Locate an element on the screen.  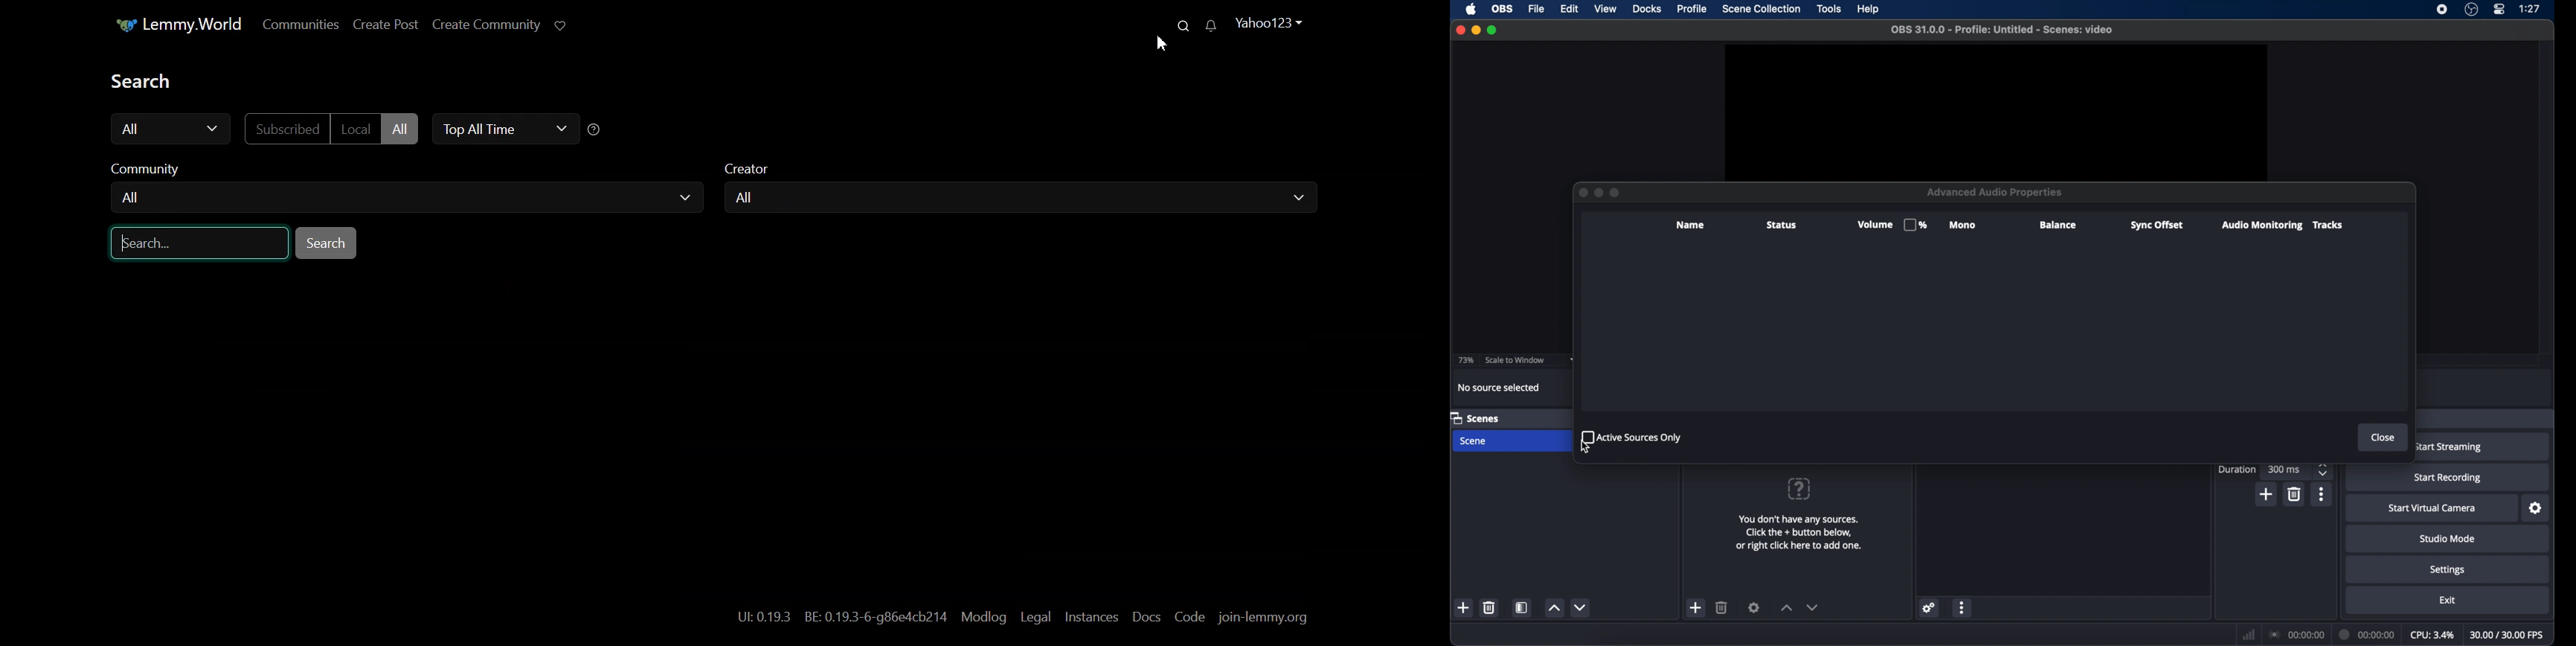
balance is located at coordinates (2059, 225).